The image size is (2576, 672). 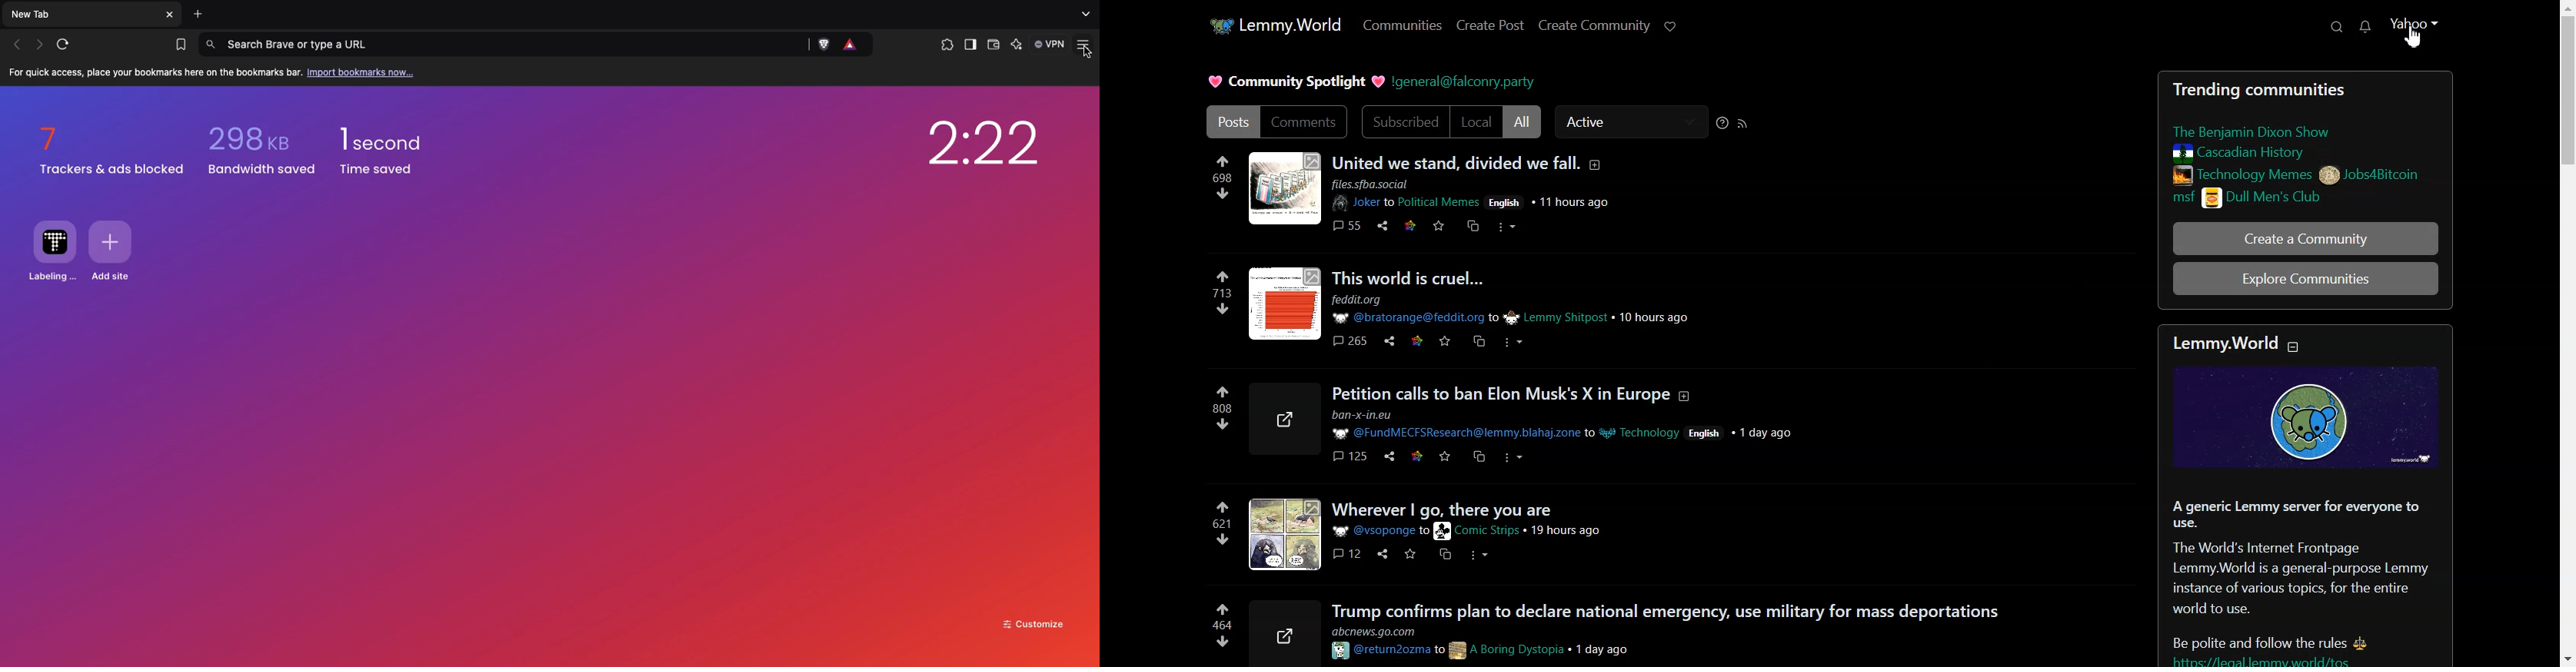 What do you see at coordinates (1403, 25) in the screenshot?
I see `Communities` at bounding box center [1403, 25].